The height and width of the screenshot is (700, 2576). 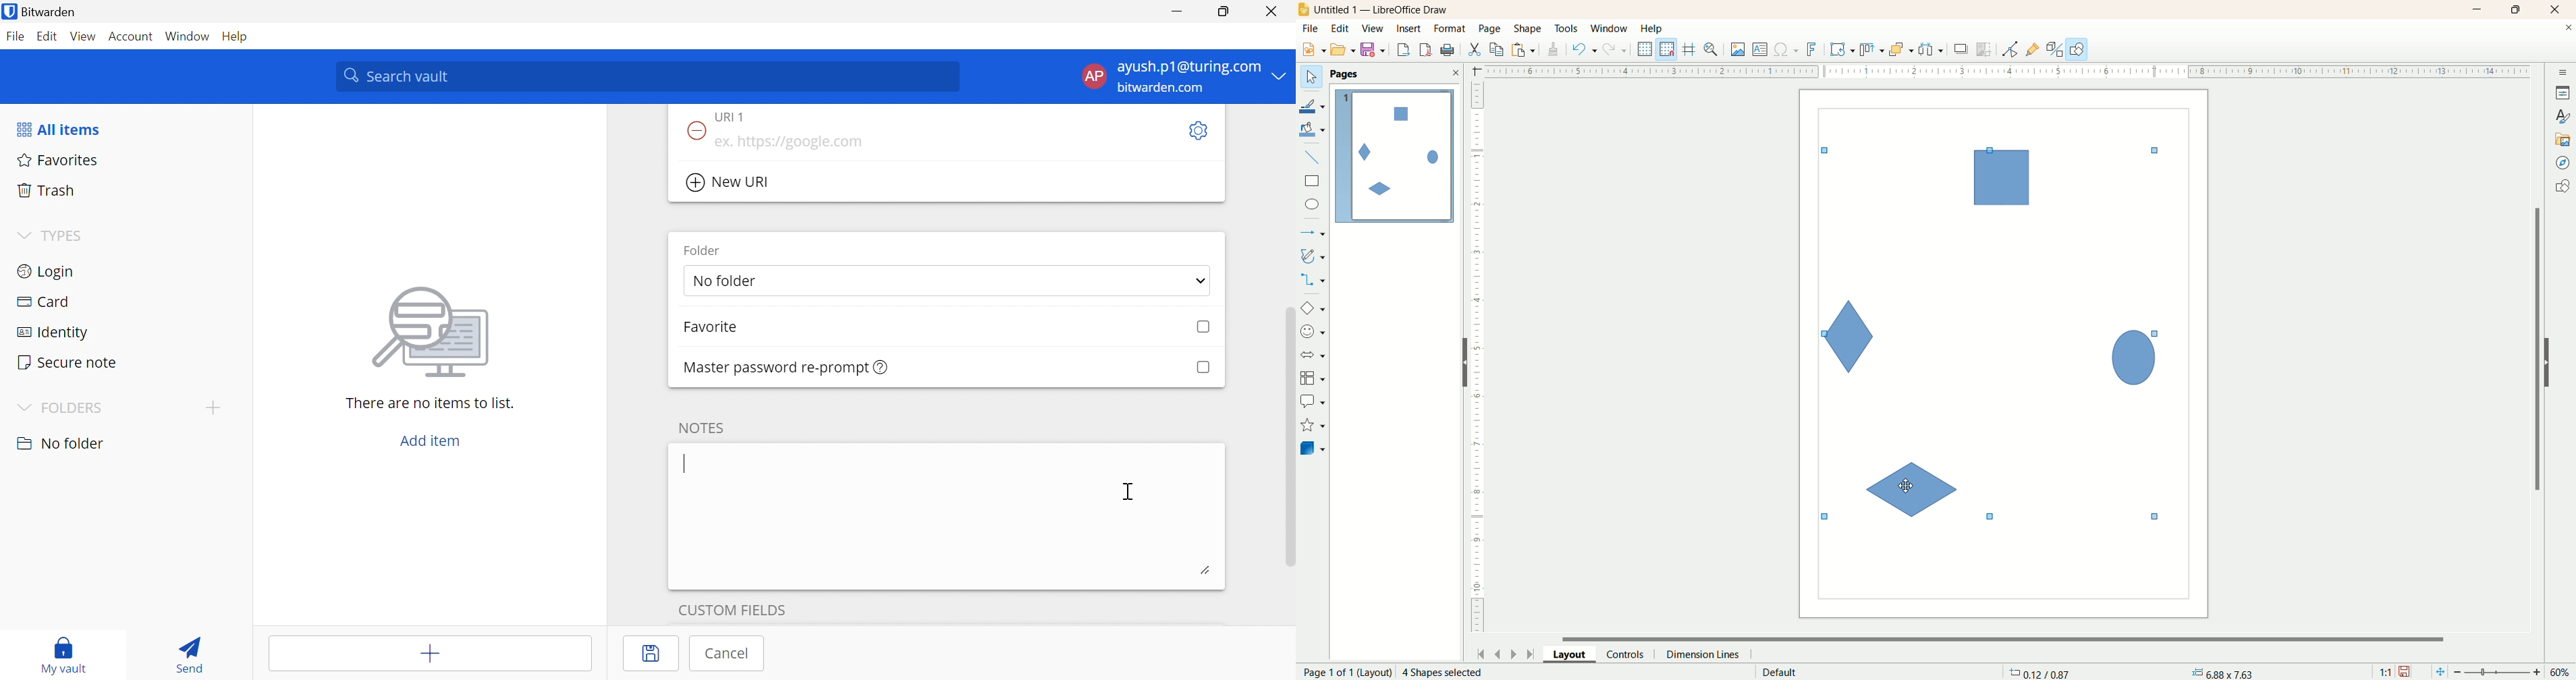 I want to click on Pages, so click(x=1347, y=75).